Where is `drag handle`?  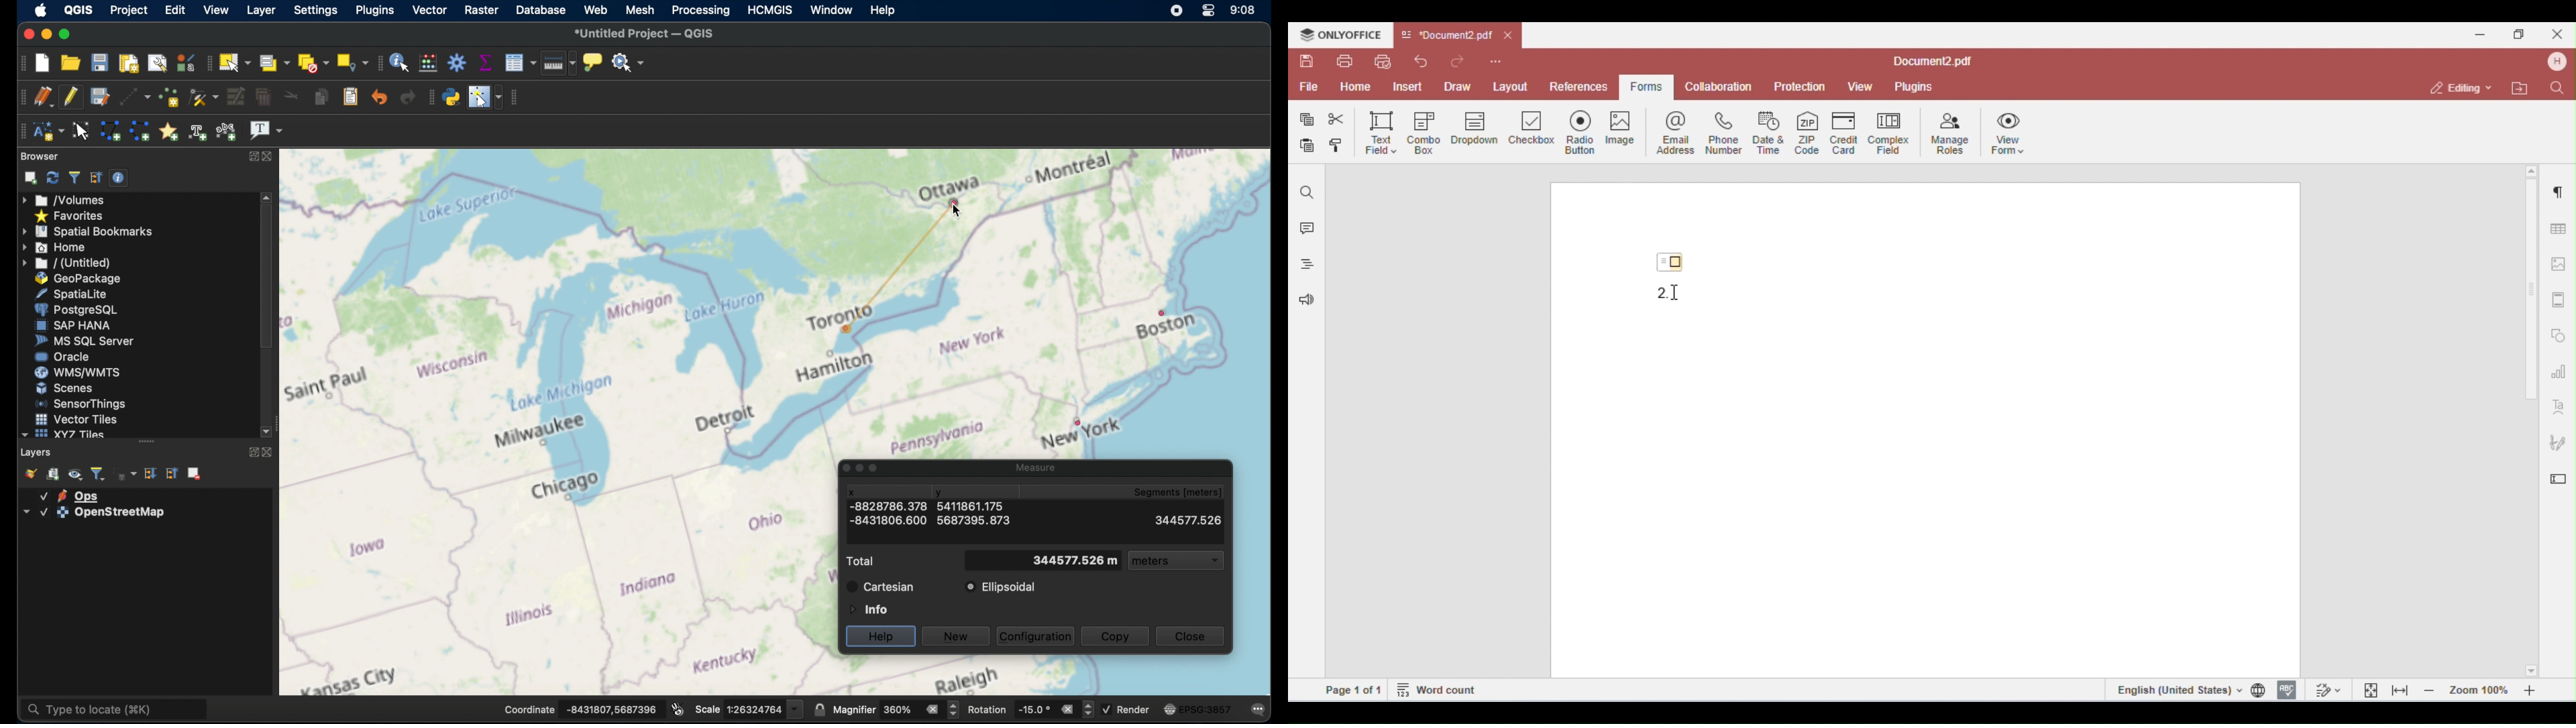 drag handle is located at coordinates (146, 441).